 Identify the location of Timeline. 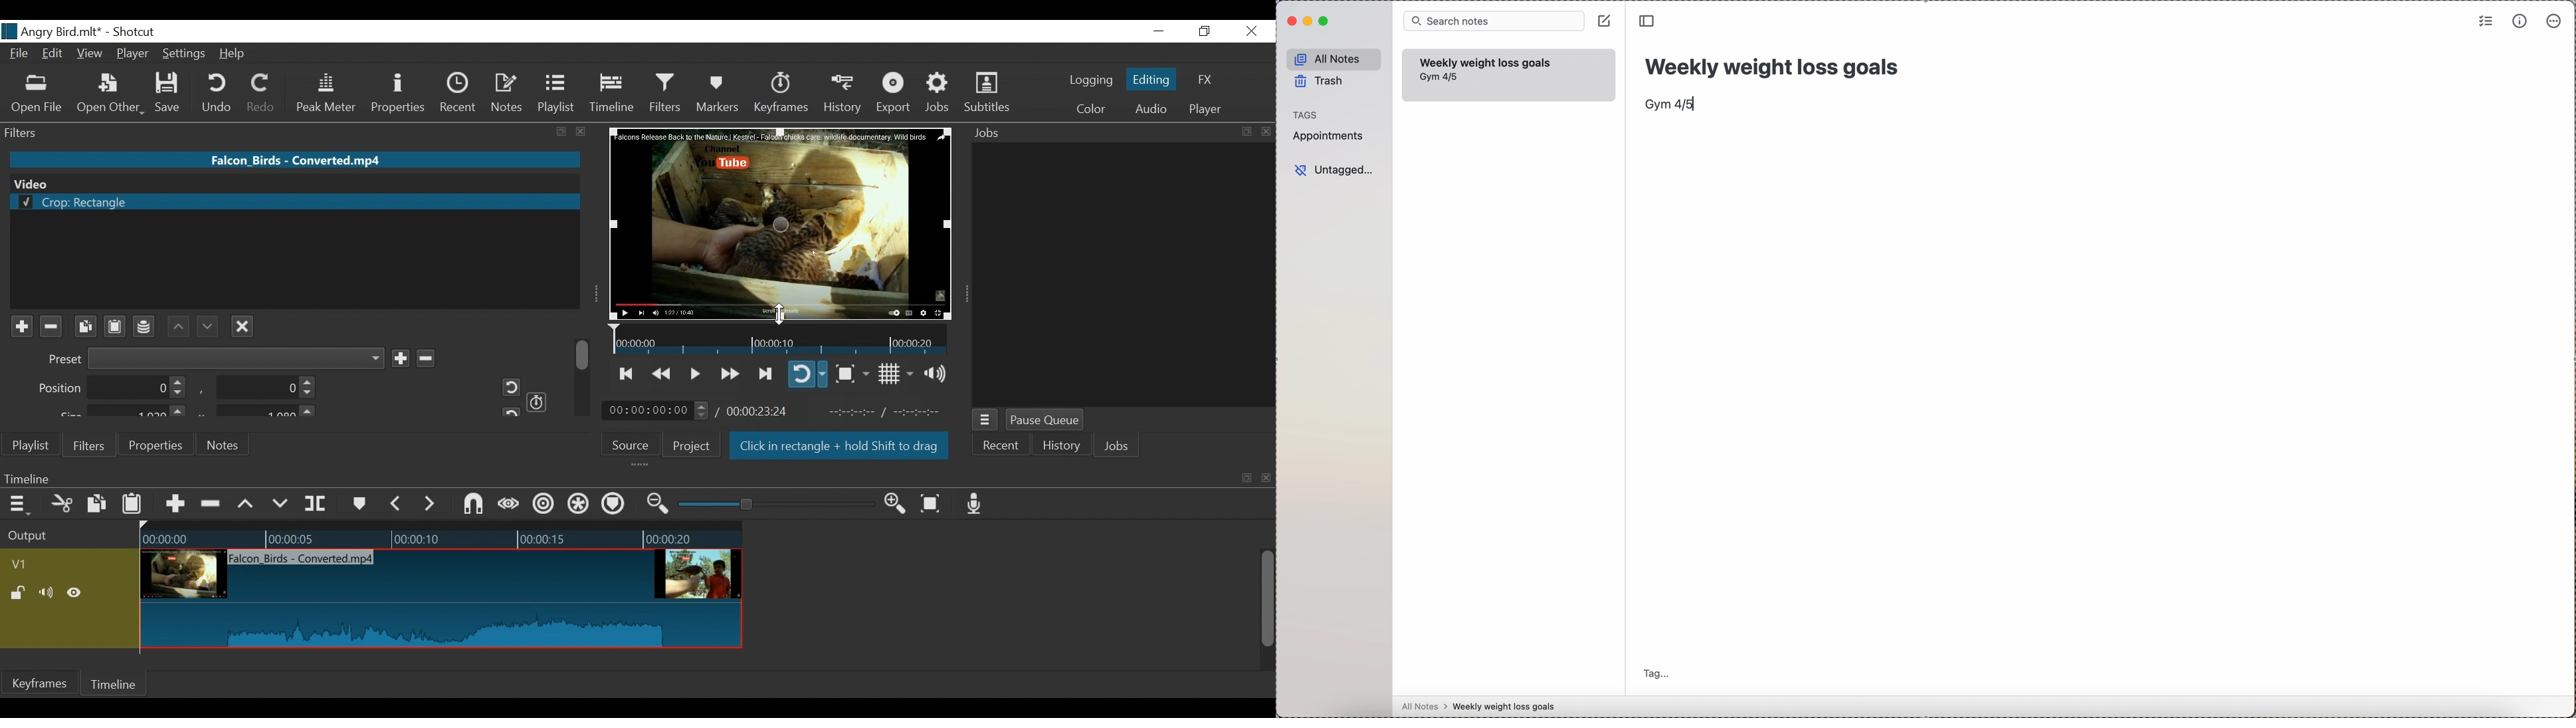
(614, 478).